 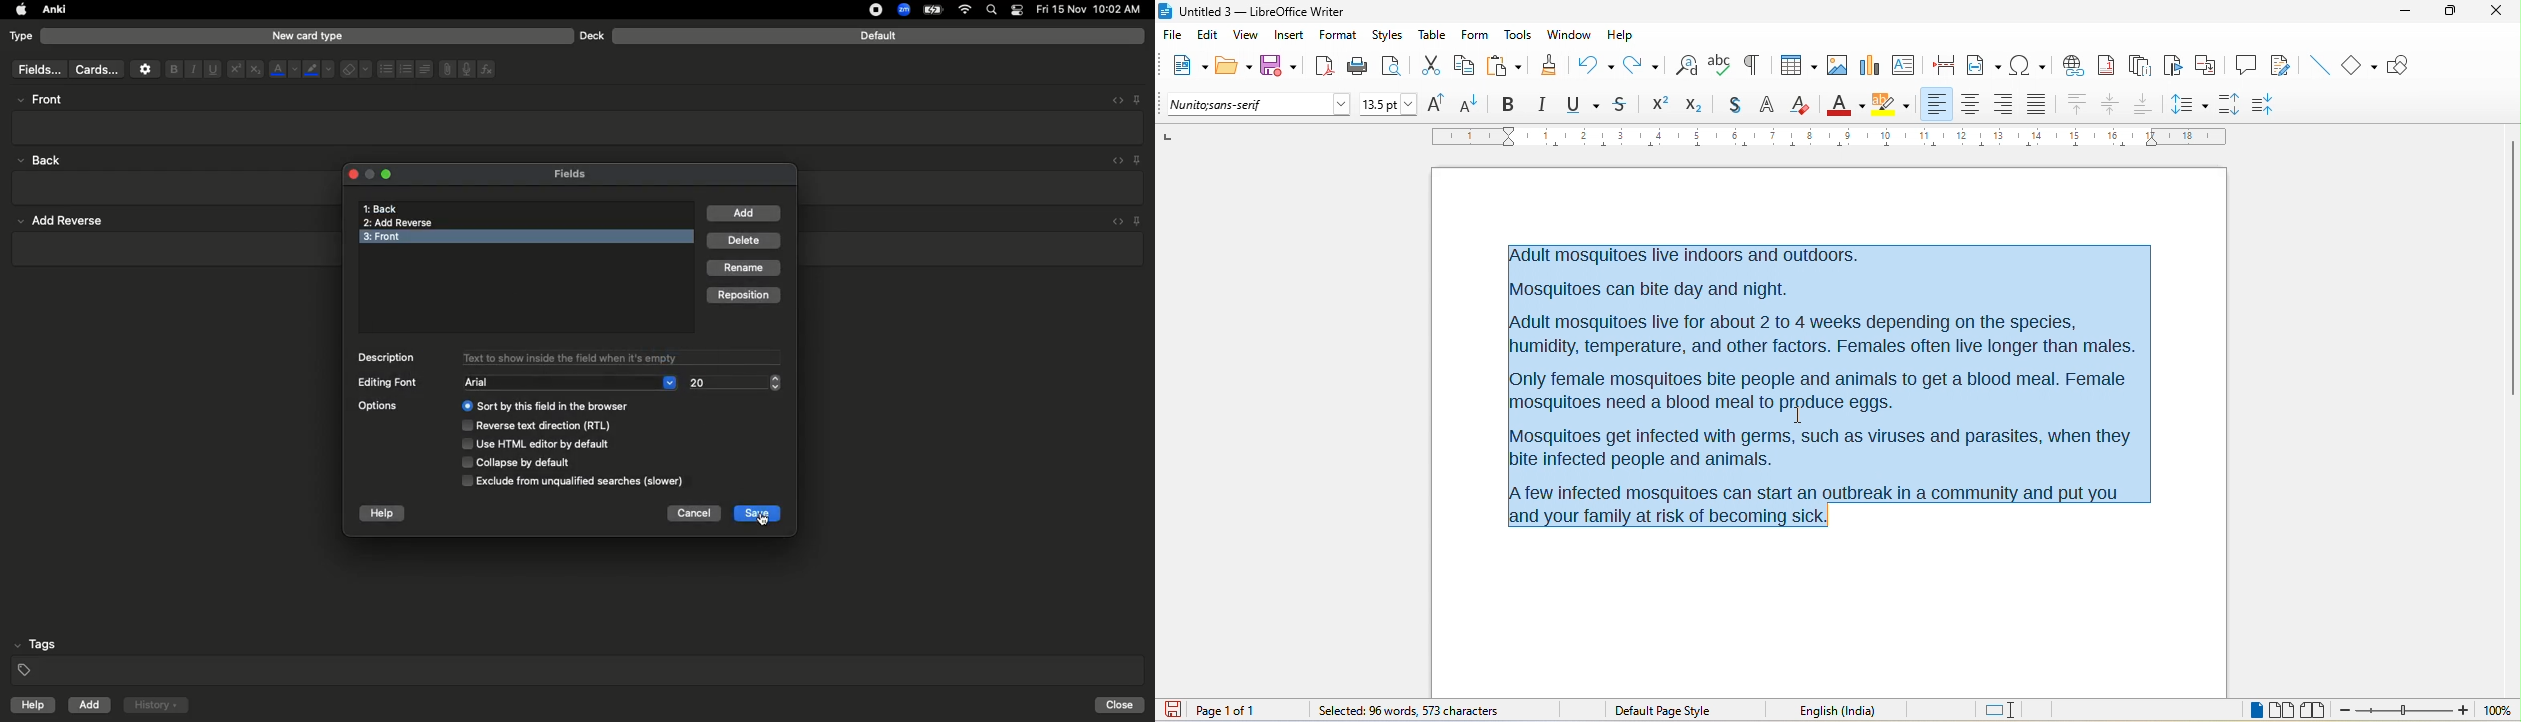 I want to click on Eraser, so click(x=355, y=70).